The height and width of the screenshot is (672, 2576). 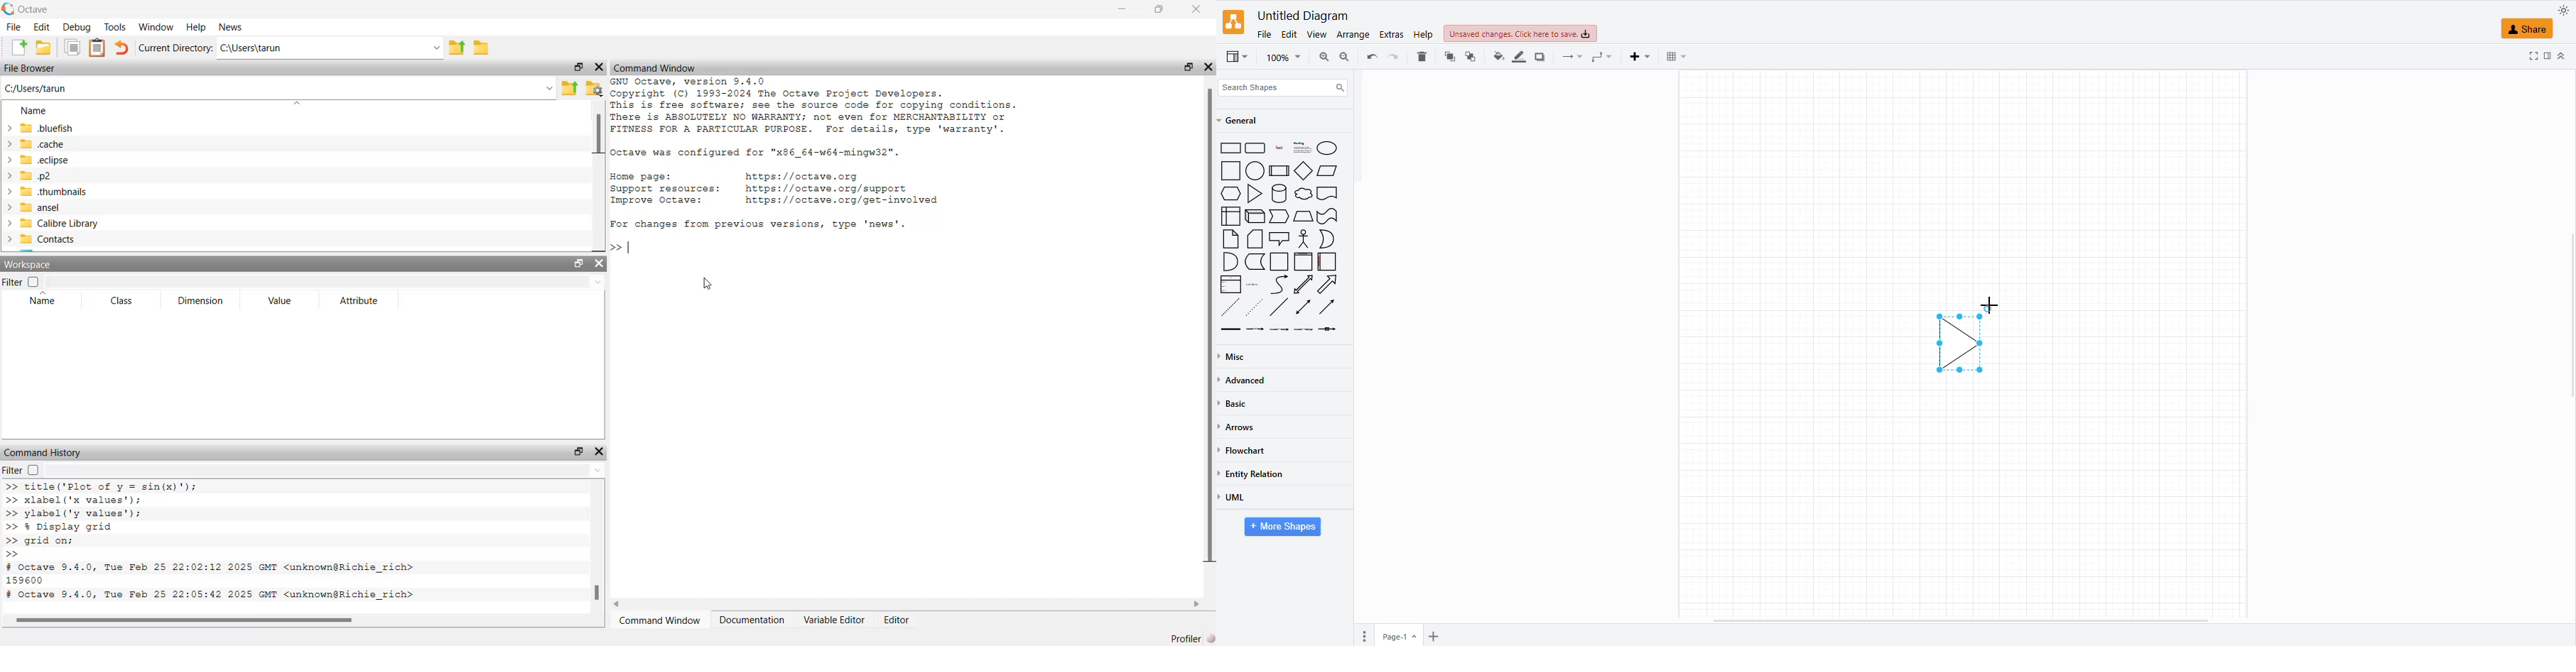 I want to click on Command Window, so click(x=667, y=68).